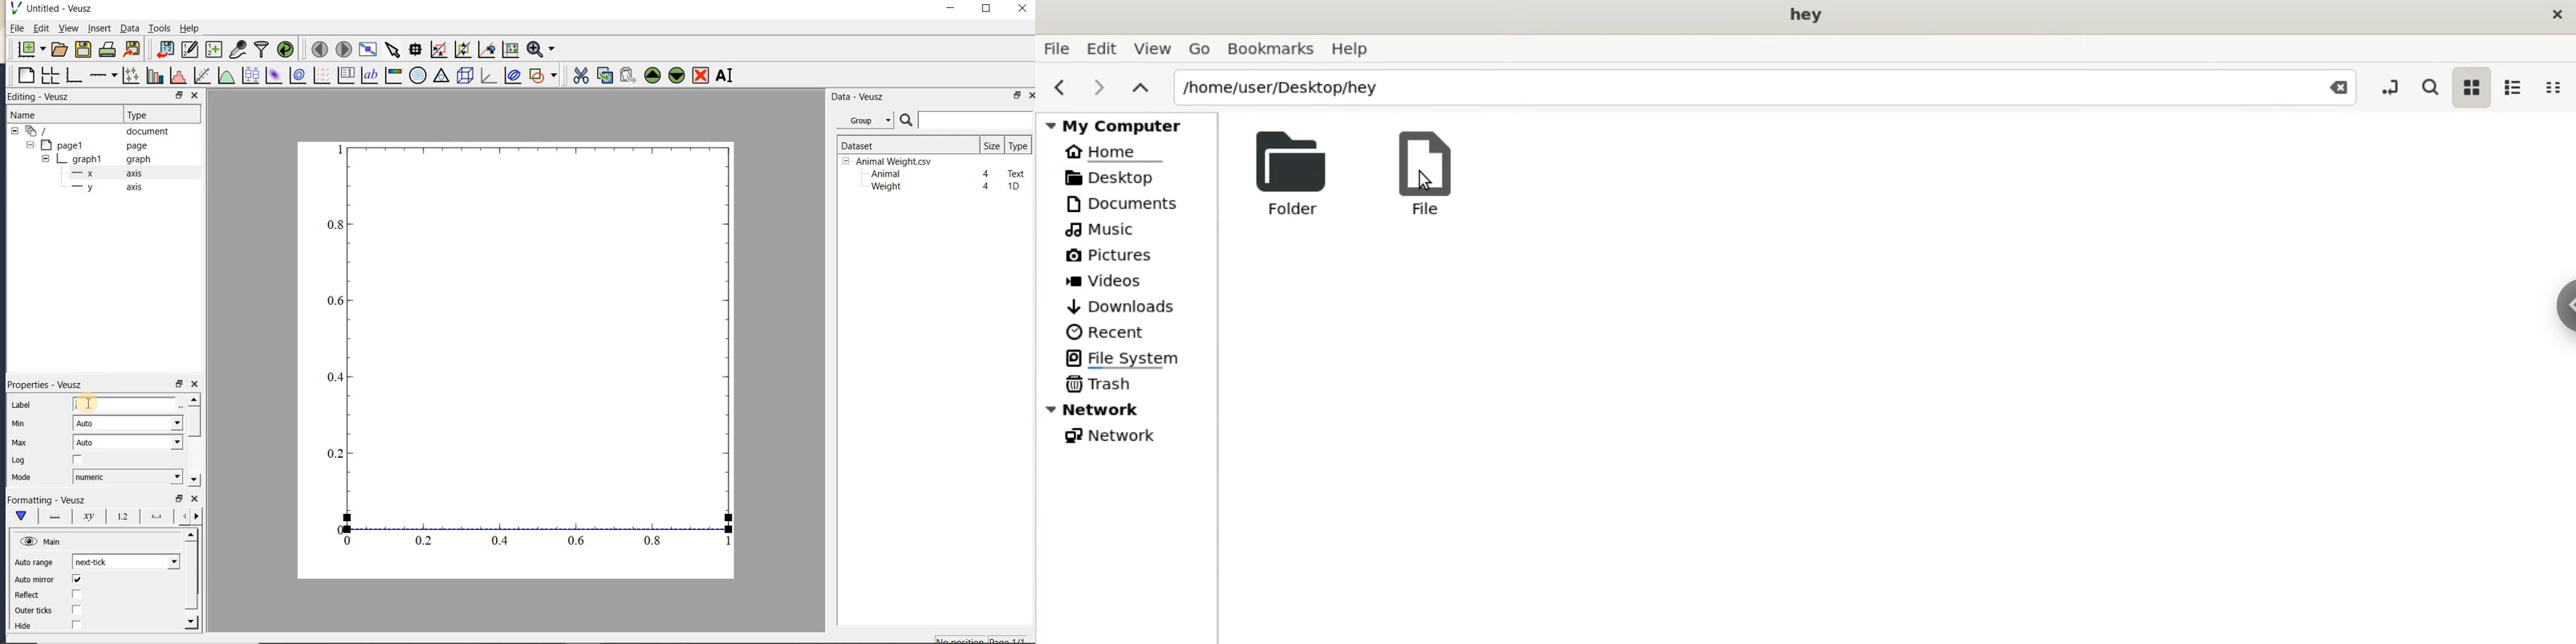  What do you see at coordinates (417, 75) in the screenshot?
I see `polar graph` at bounding box center [417, 75].